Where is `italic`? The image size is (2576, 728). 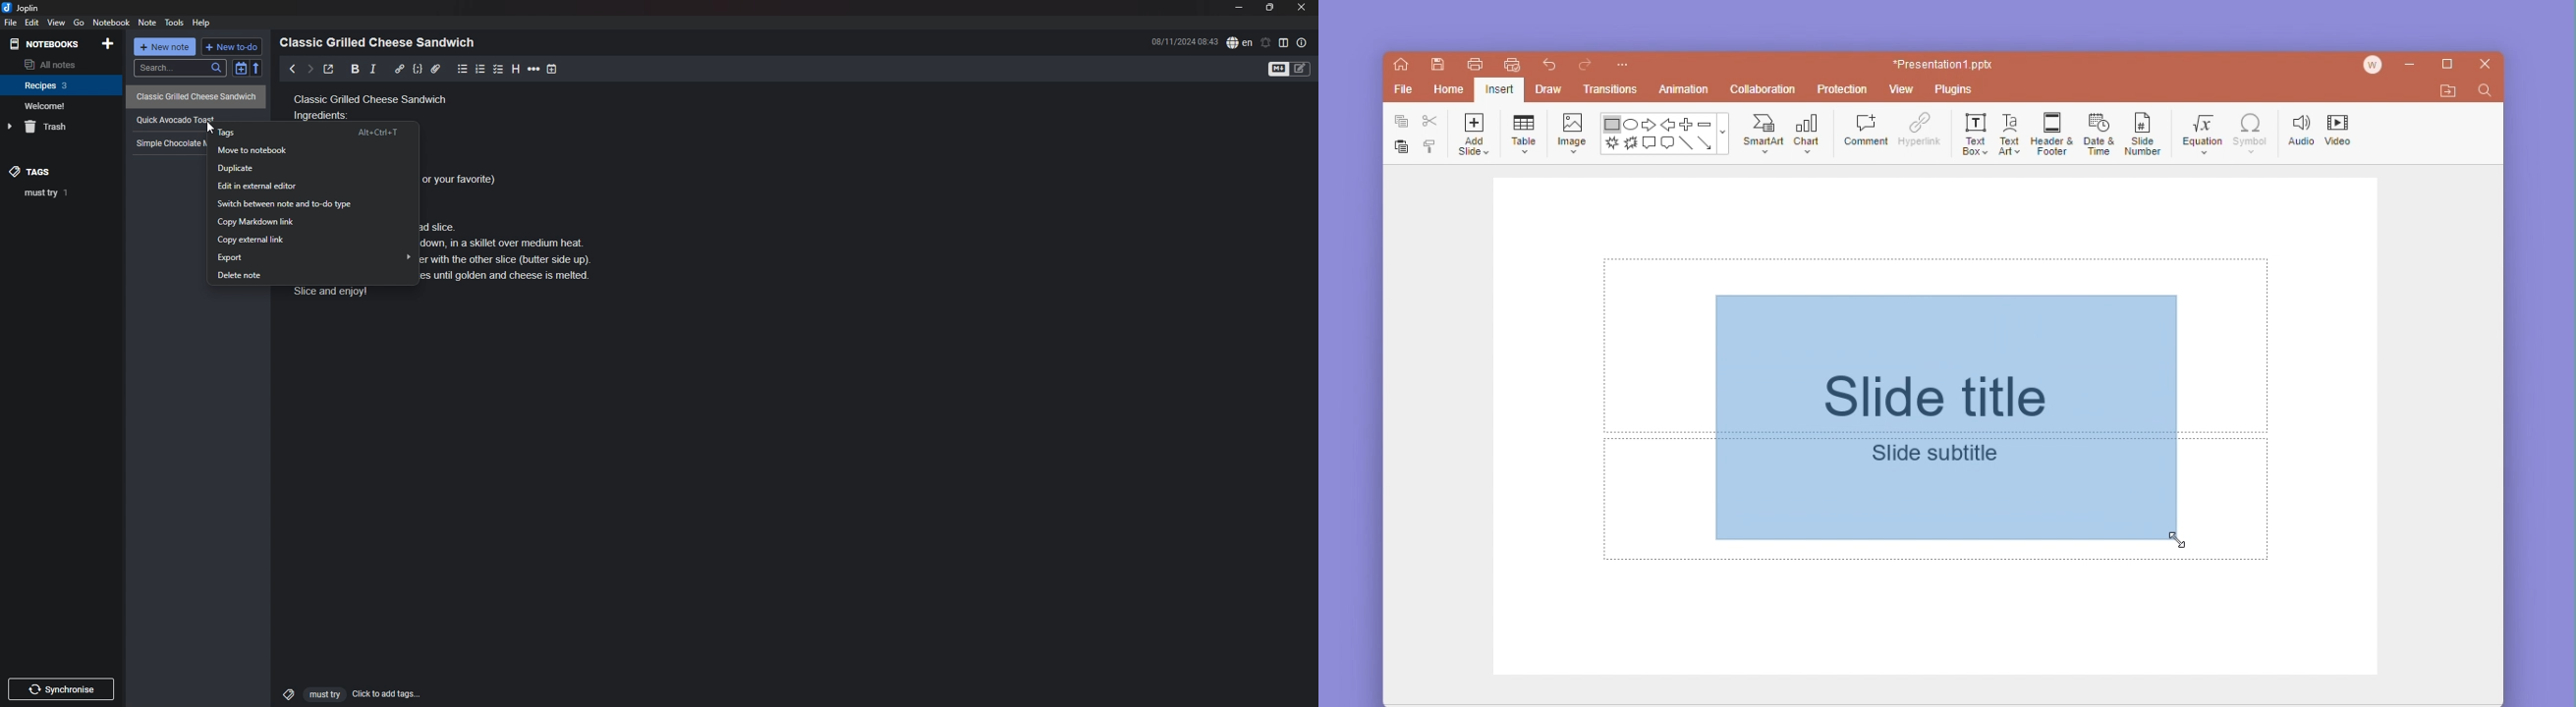 italic is located at coordinates (373, 69).